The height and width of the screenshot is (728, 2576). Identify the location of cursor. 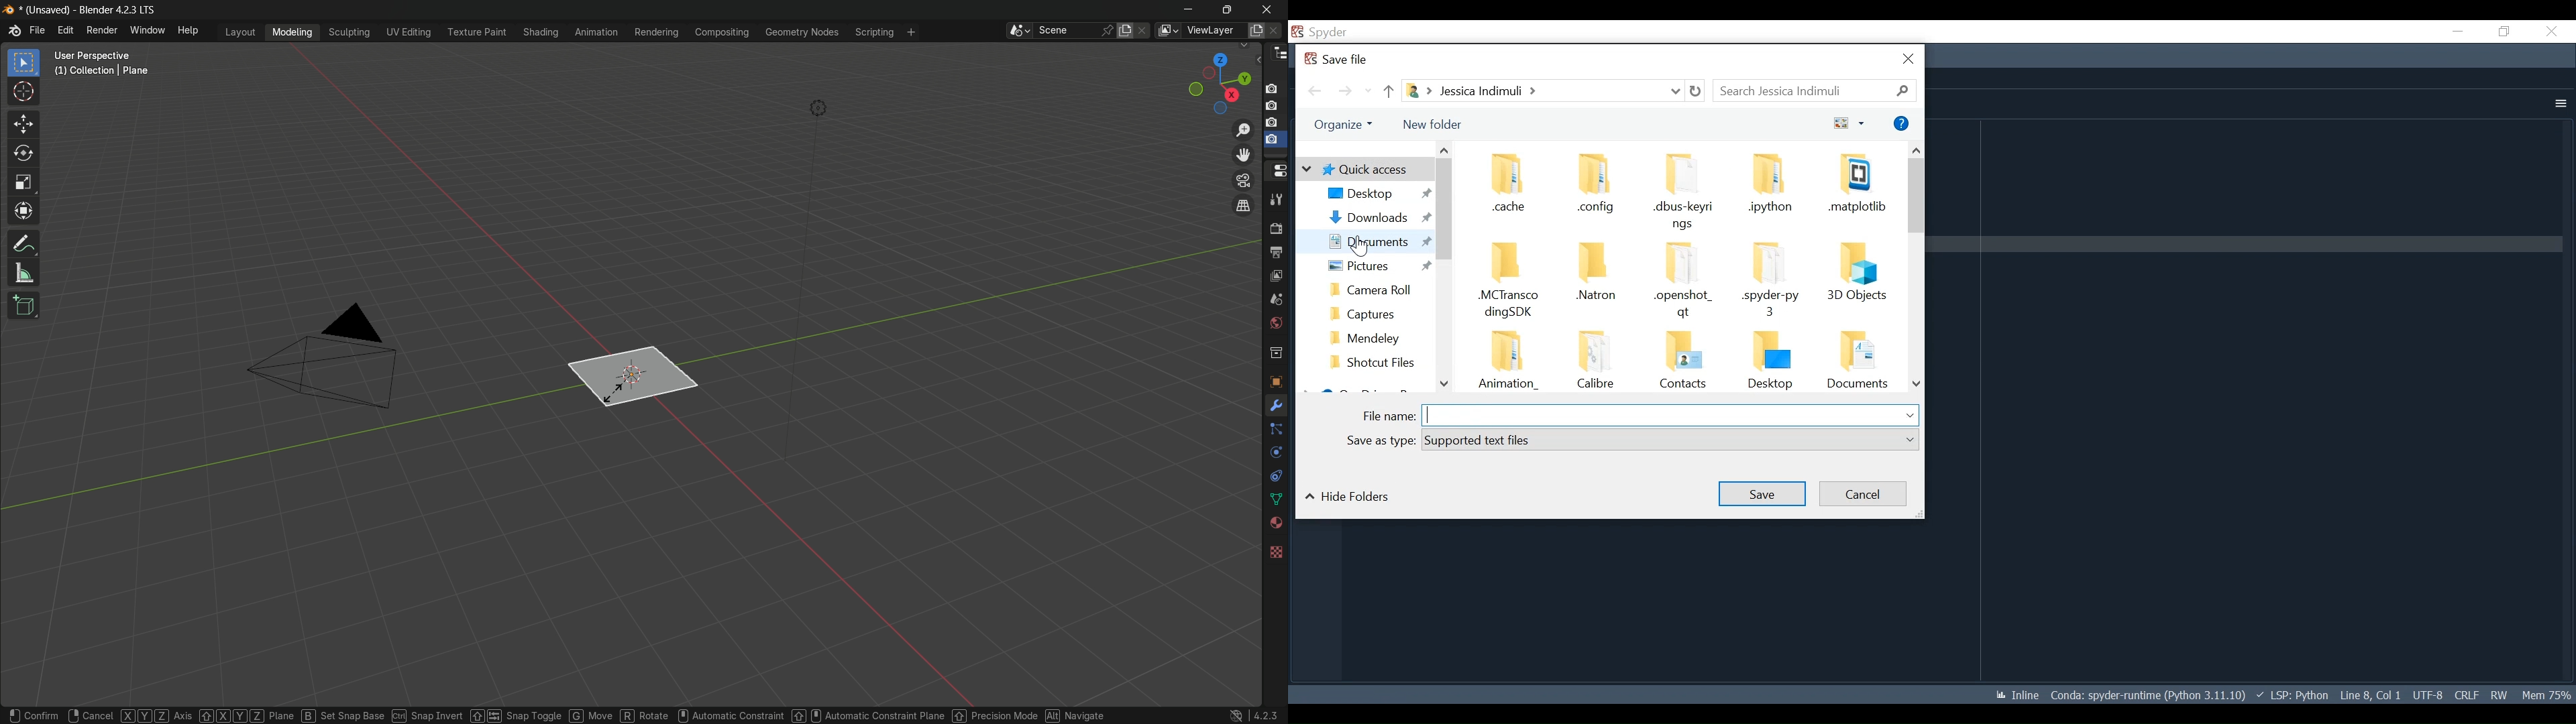
(1360, 245).